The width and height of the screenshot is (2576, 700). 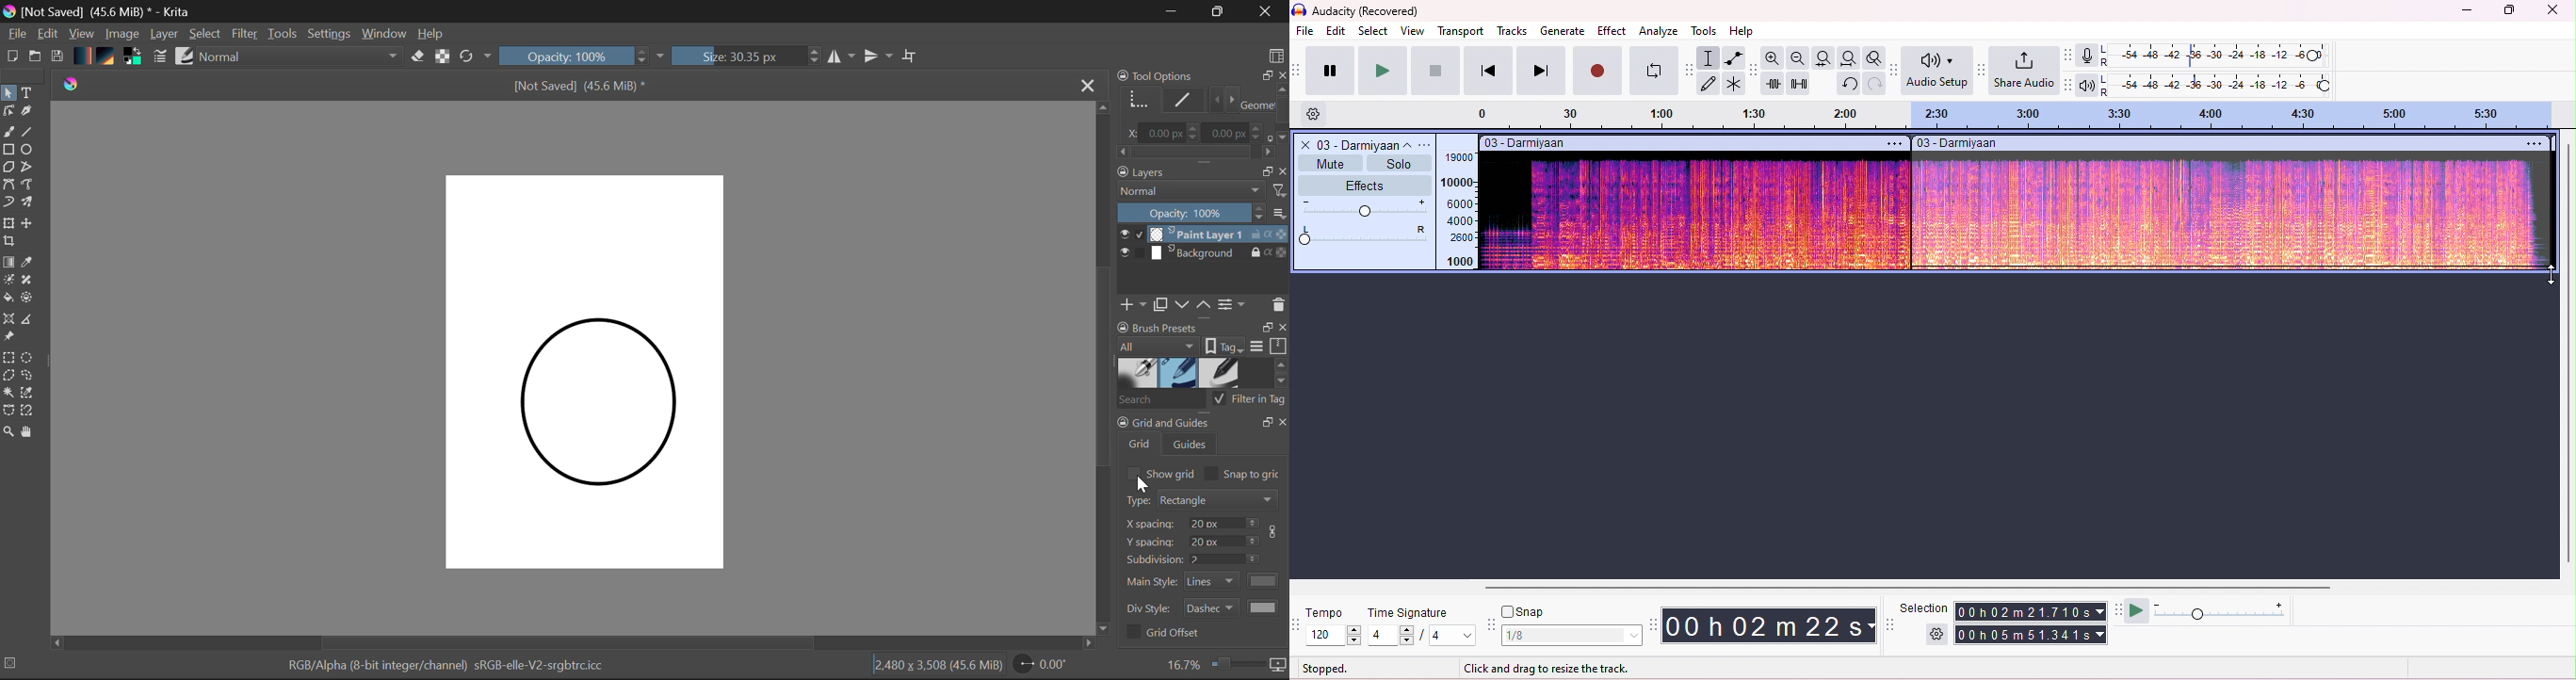 What do you see at coordinates (28, 165) in the screenshot?
I see `Polyline` at bounding box center [28, 165].